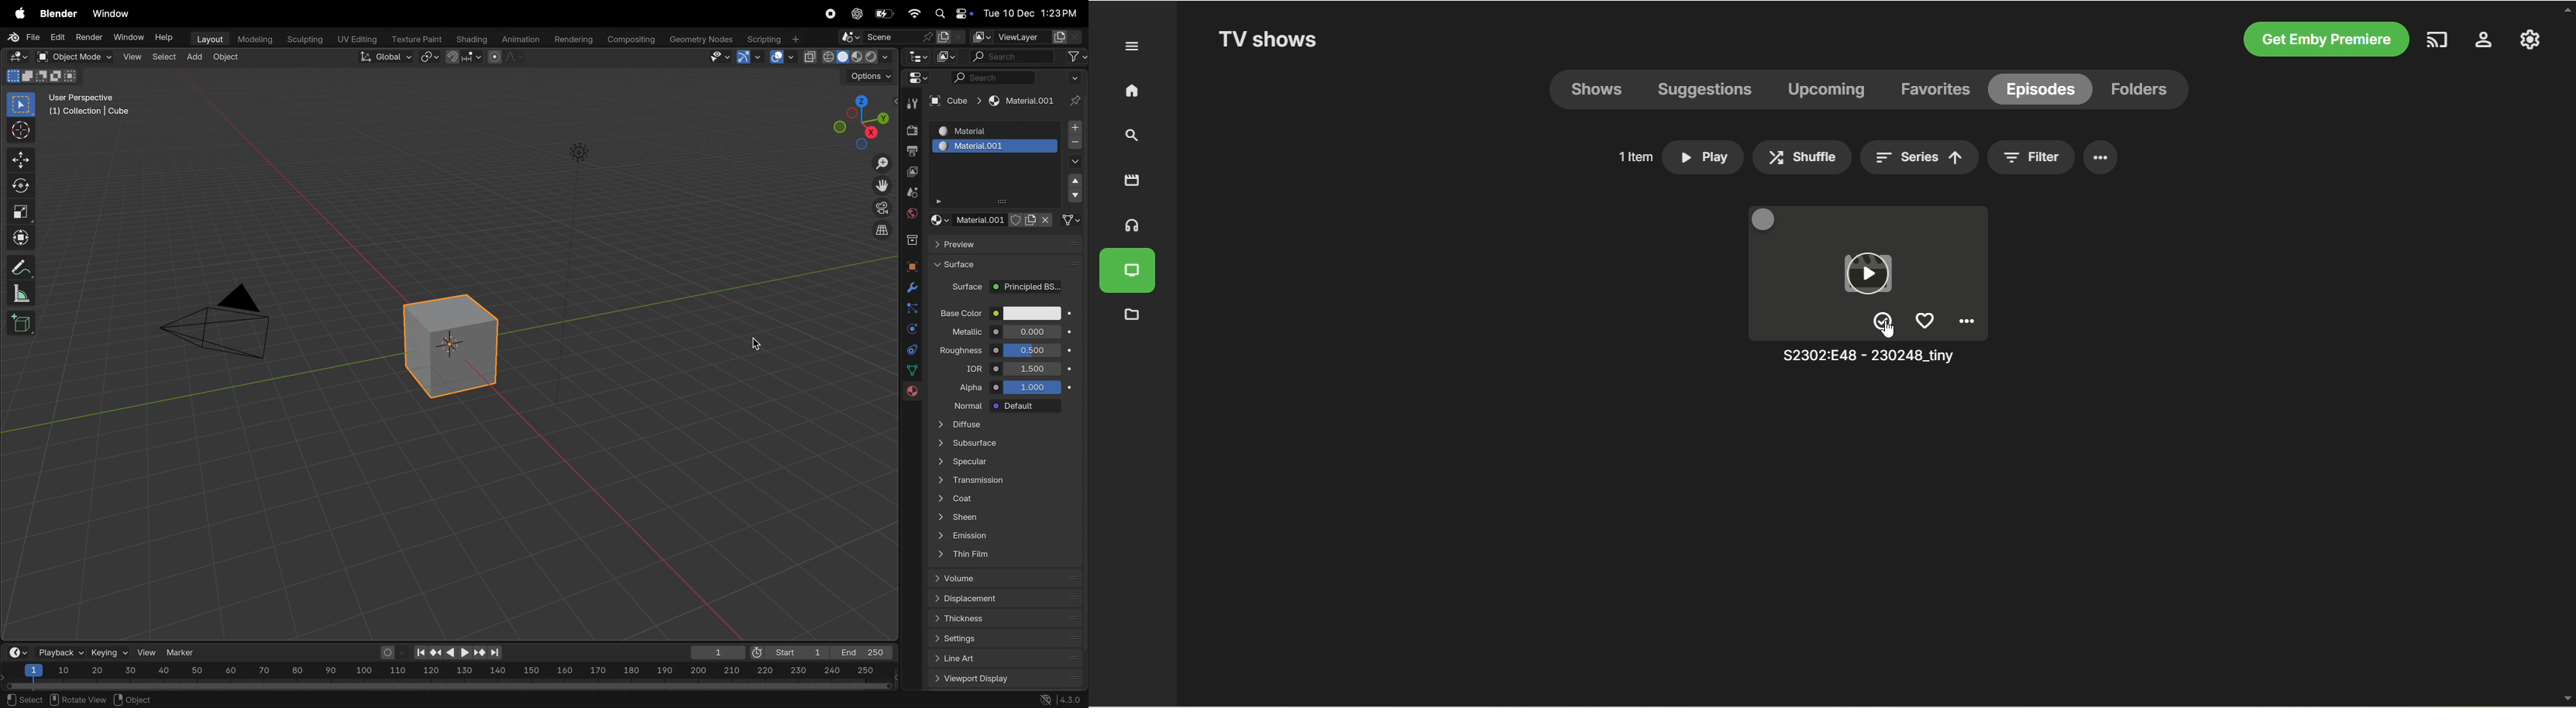 The width and height of the screenshot is (2576, 728). What do you see at coordinates (911, 330) in the screenshot?
I see `physics` at bounding box center [911, 330].